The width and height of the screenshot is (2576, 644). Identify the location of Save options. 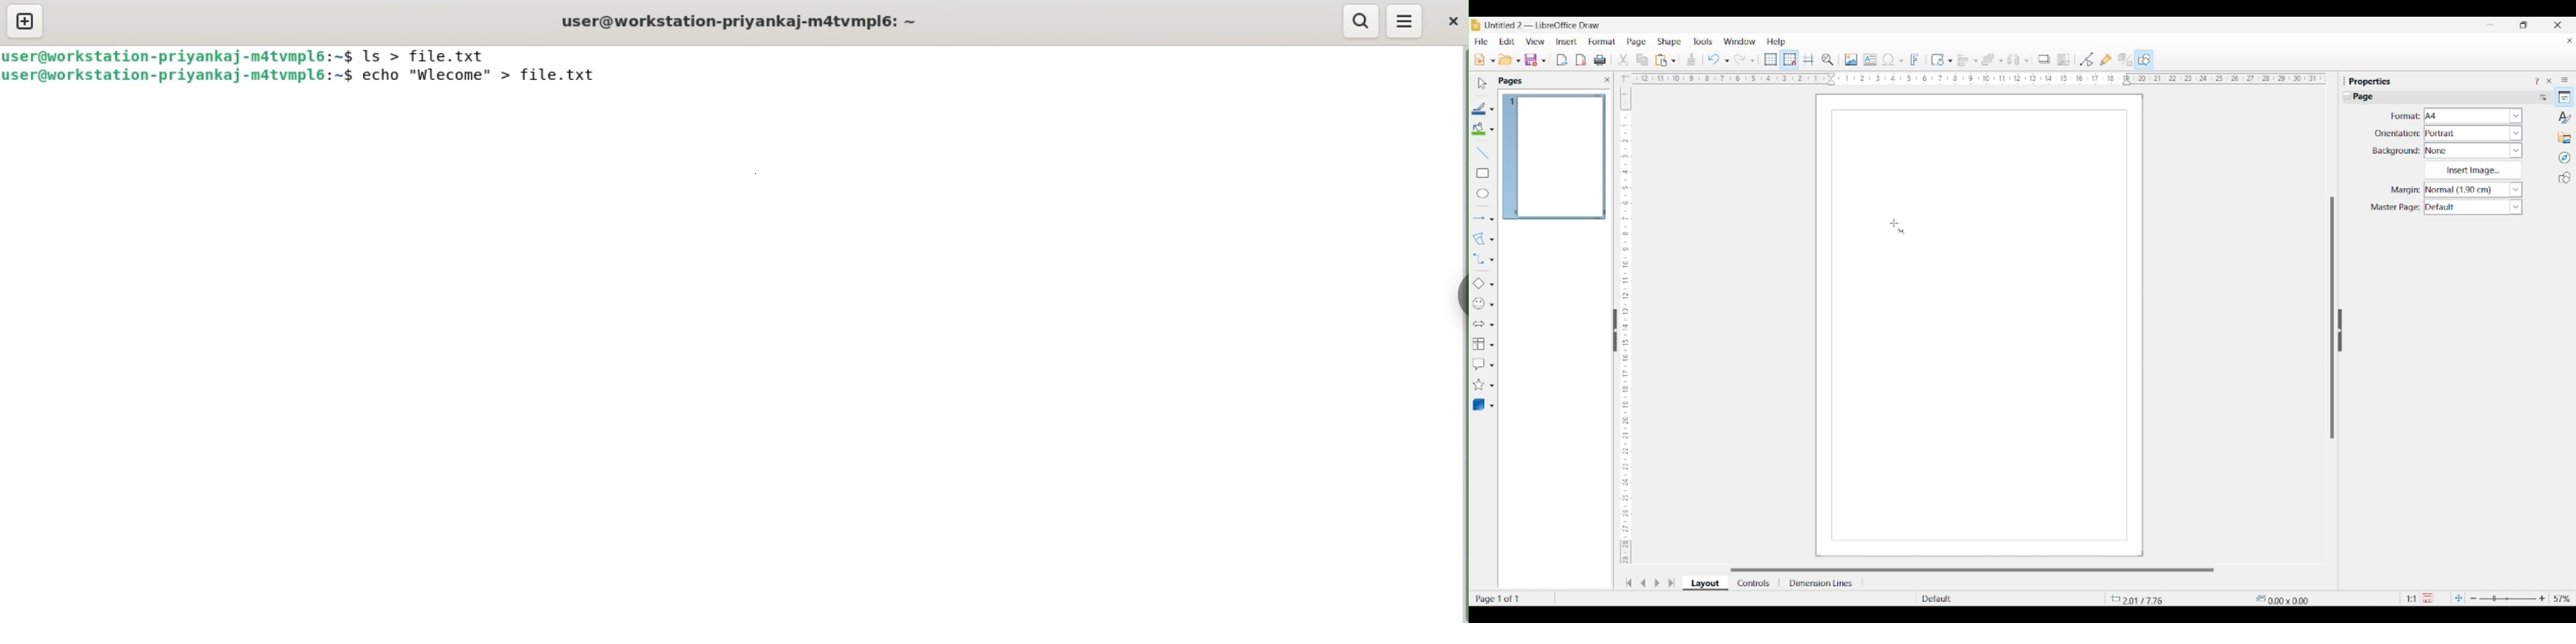
(1544, 61).